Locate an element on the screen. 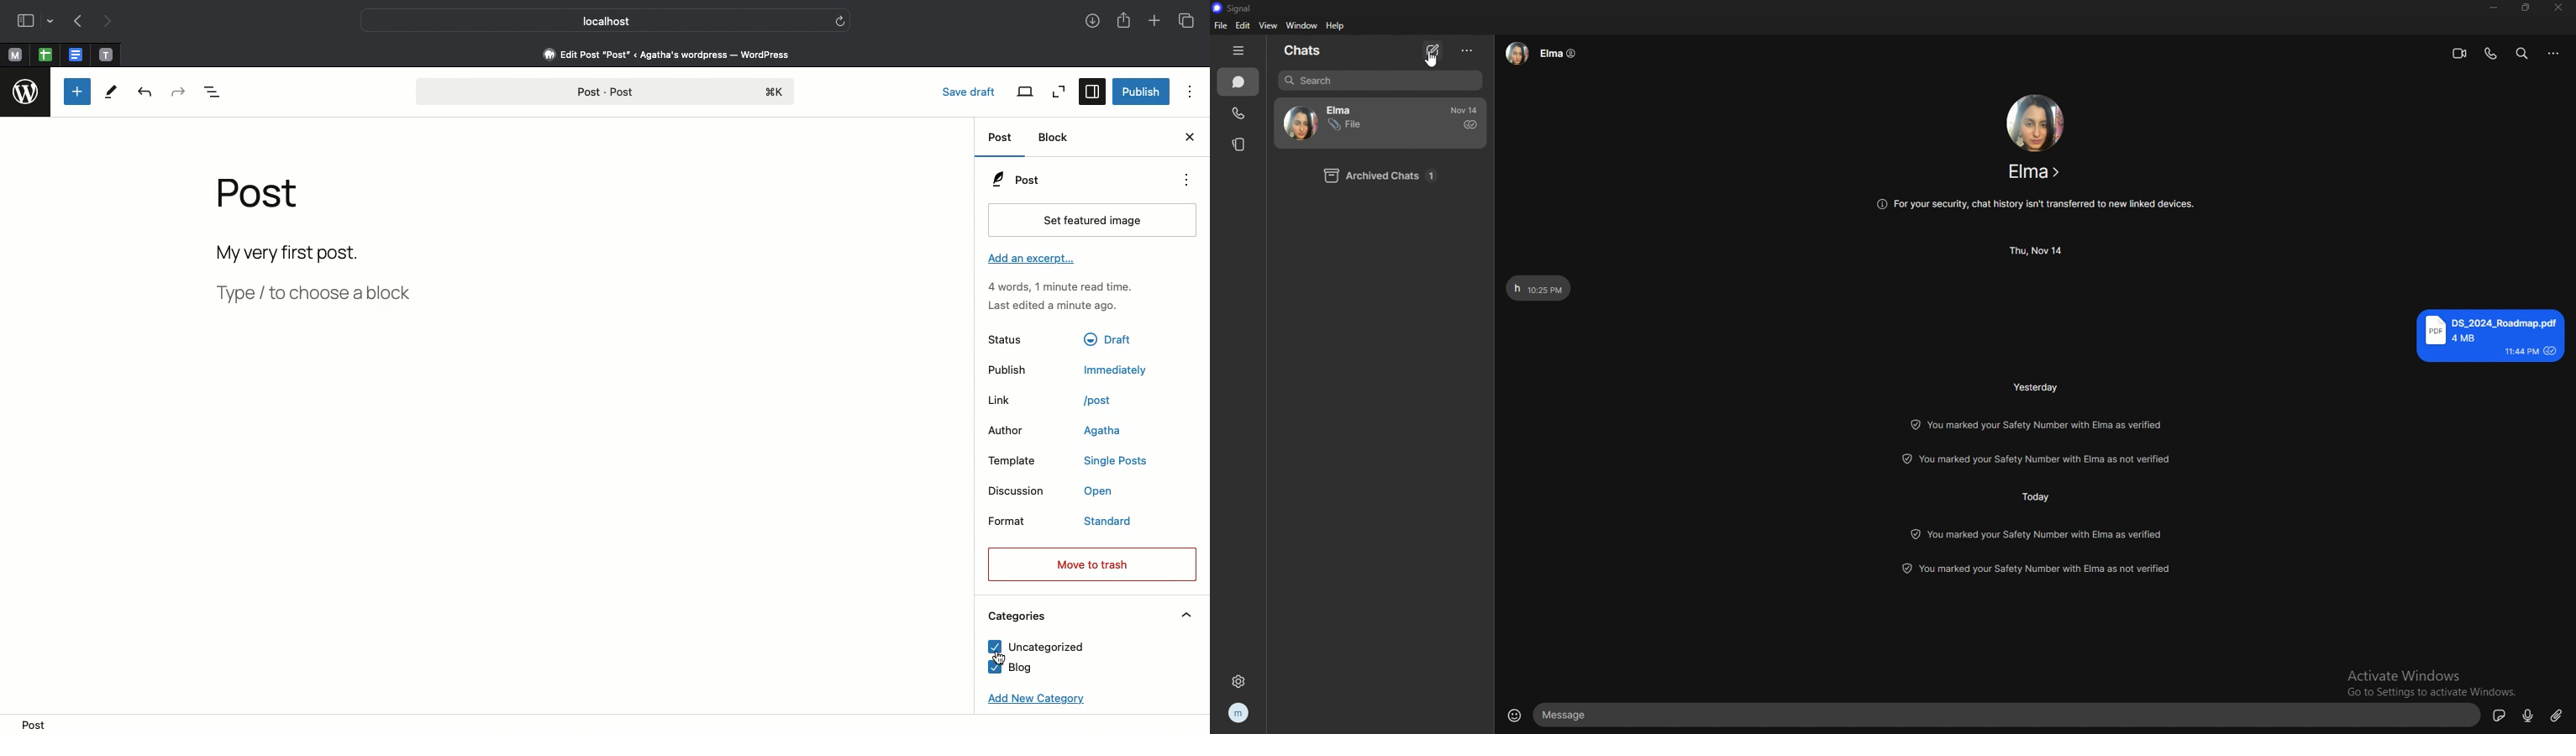  Sidebare is located at coordinates (26, 23).